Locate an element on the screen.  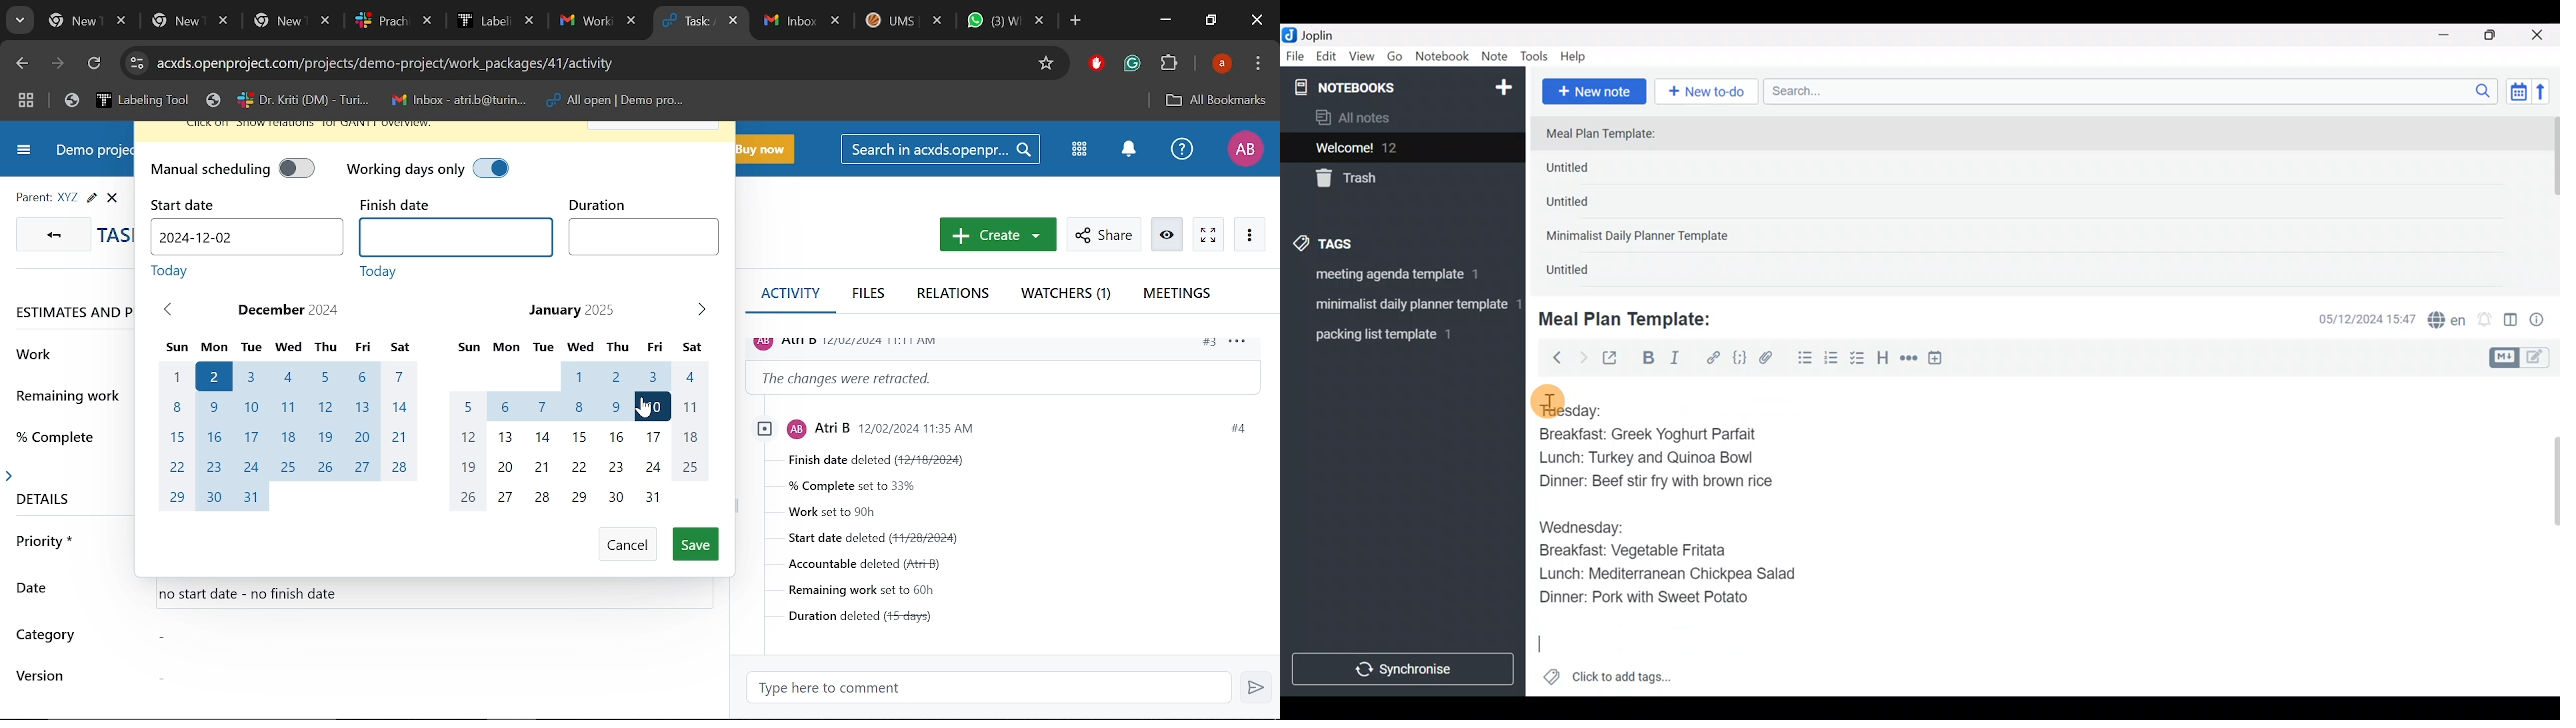
Notebook is located at coordinates (1443, 57).